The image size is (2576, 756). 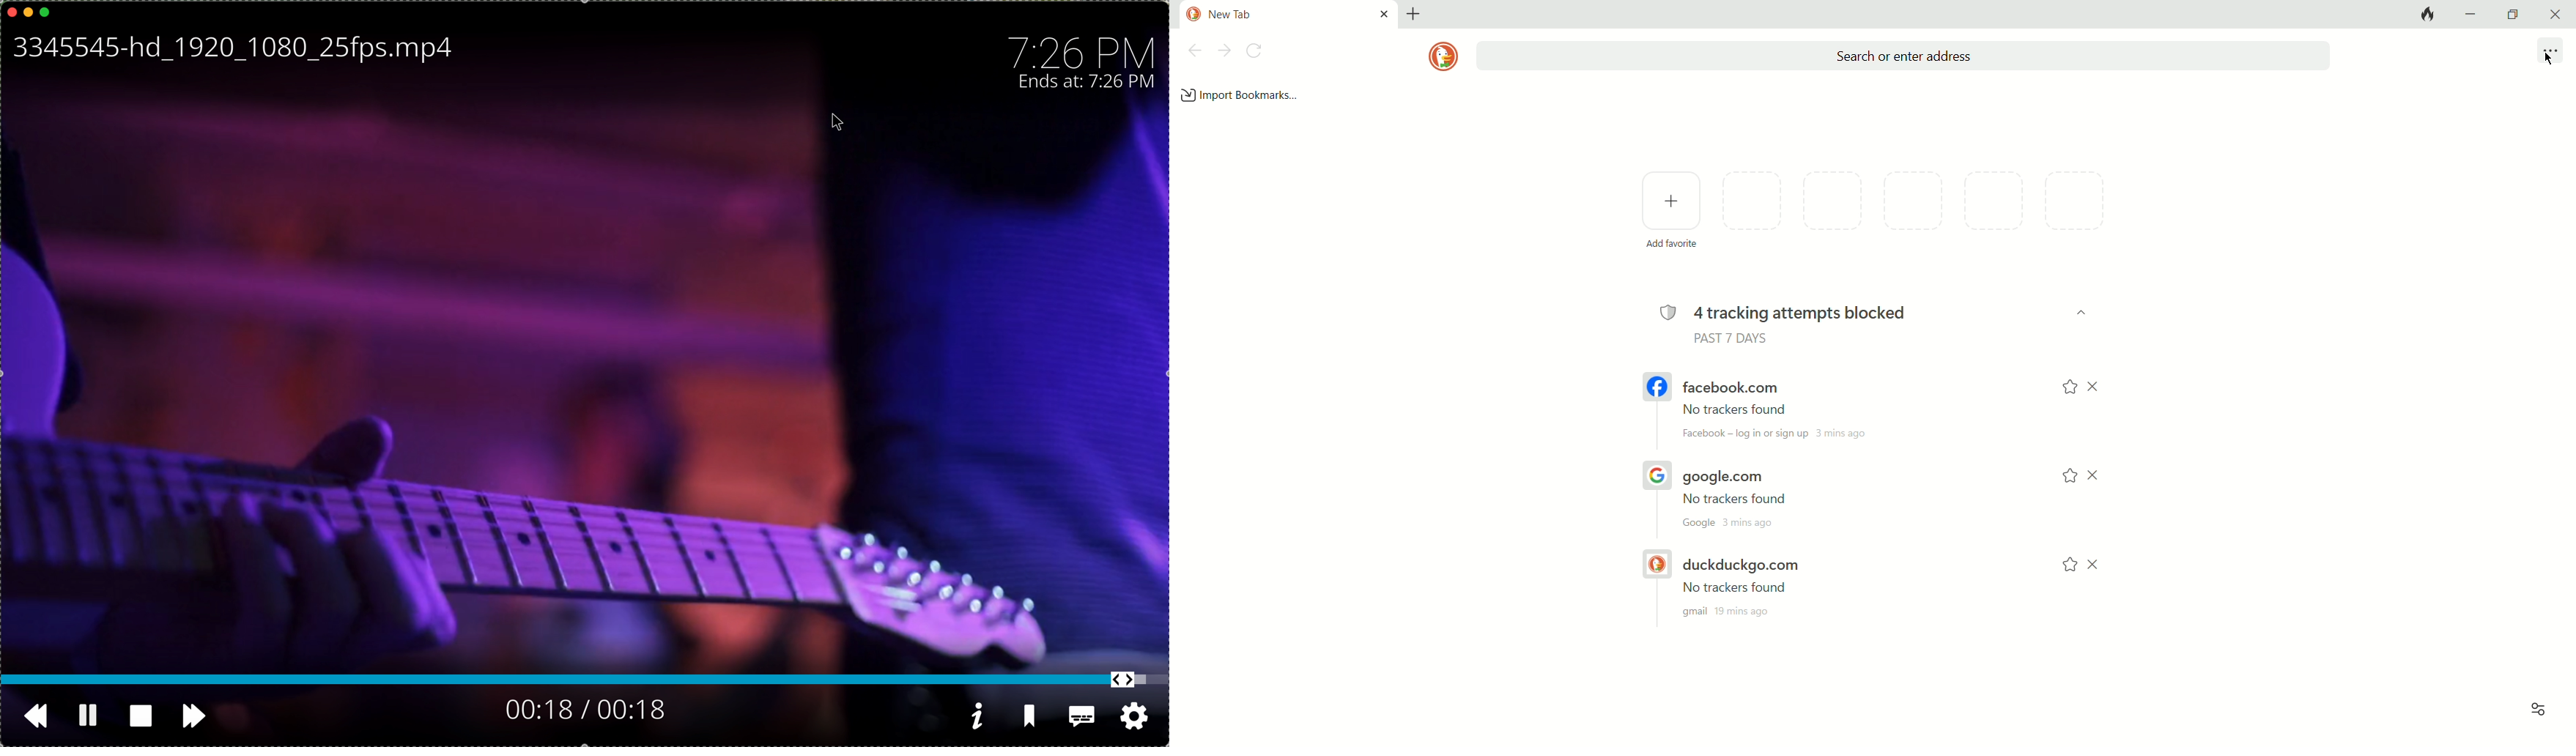 I want to click on close, so click(x=2100, y=386).